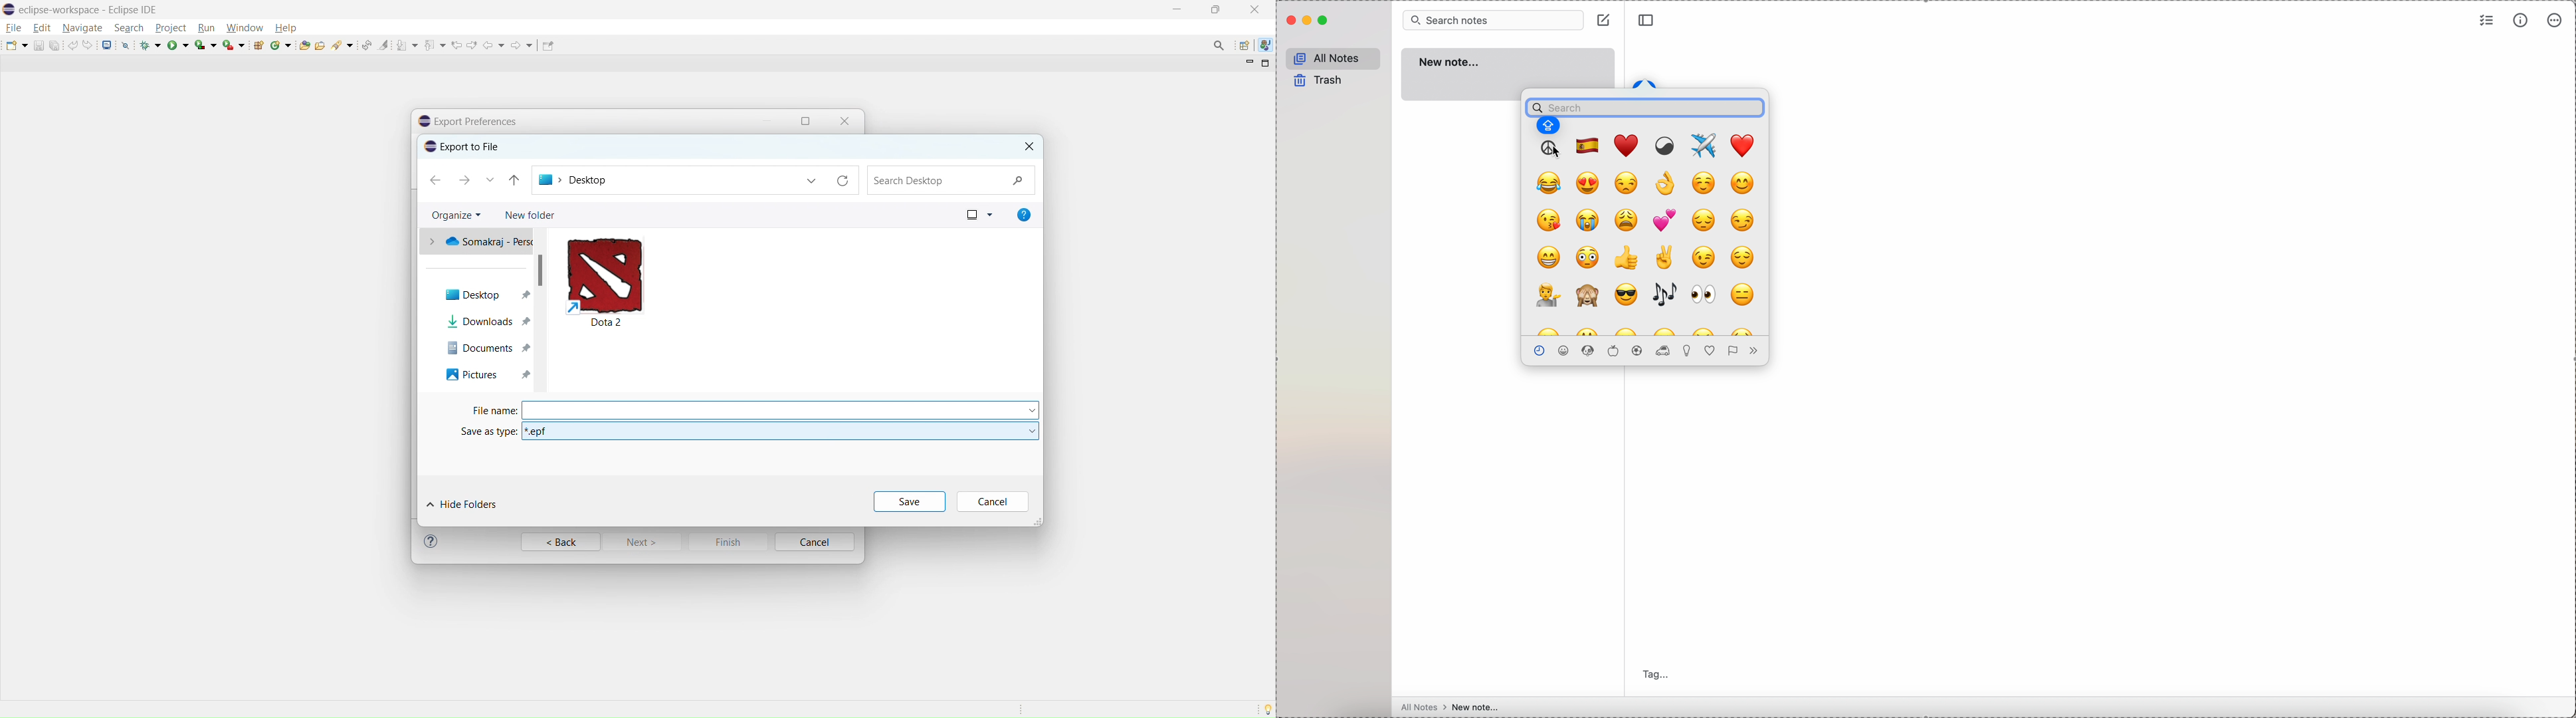 The width and height of the screenshot is (2576, 728). I want to click on emoji, so click(1589, 184).